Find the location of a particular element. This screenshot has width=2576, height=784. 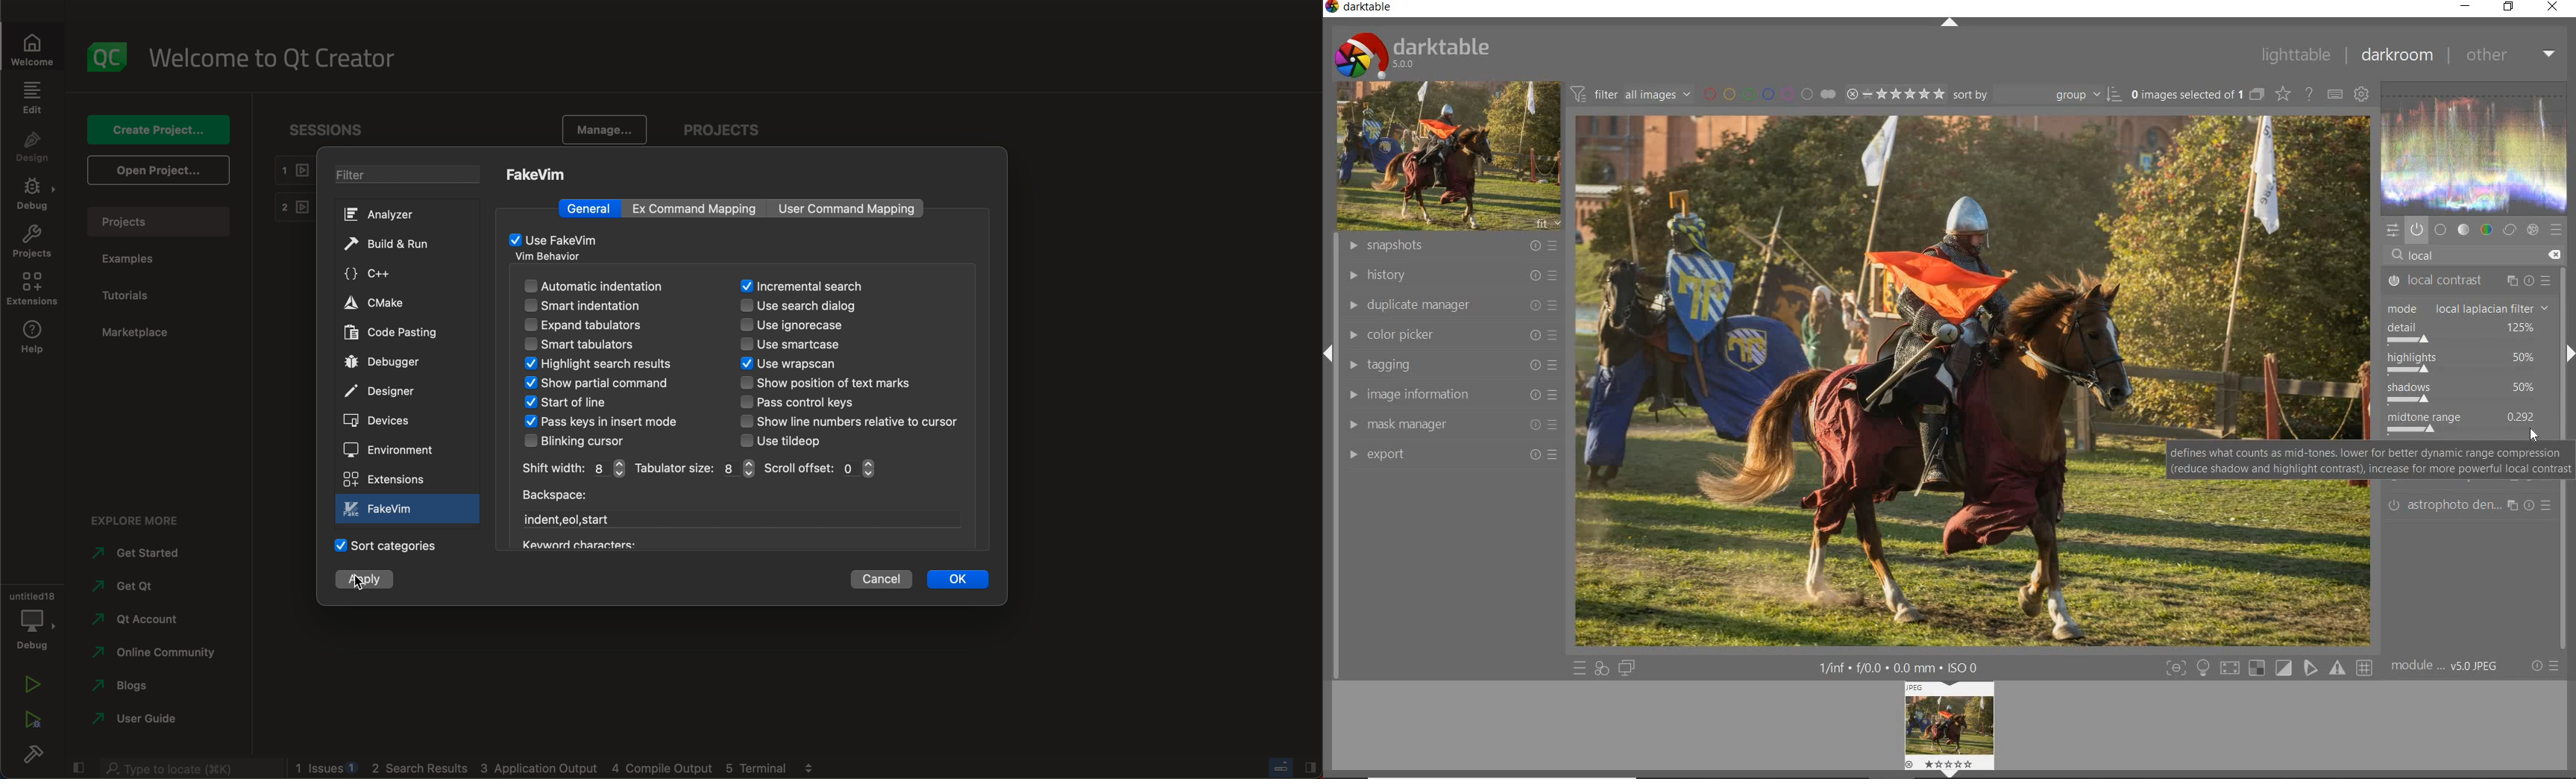

selected images is located at coordinates (2196, 93).